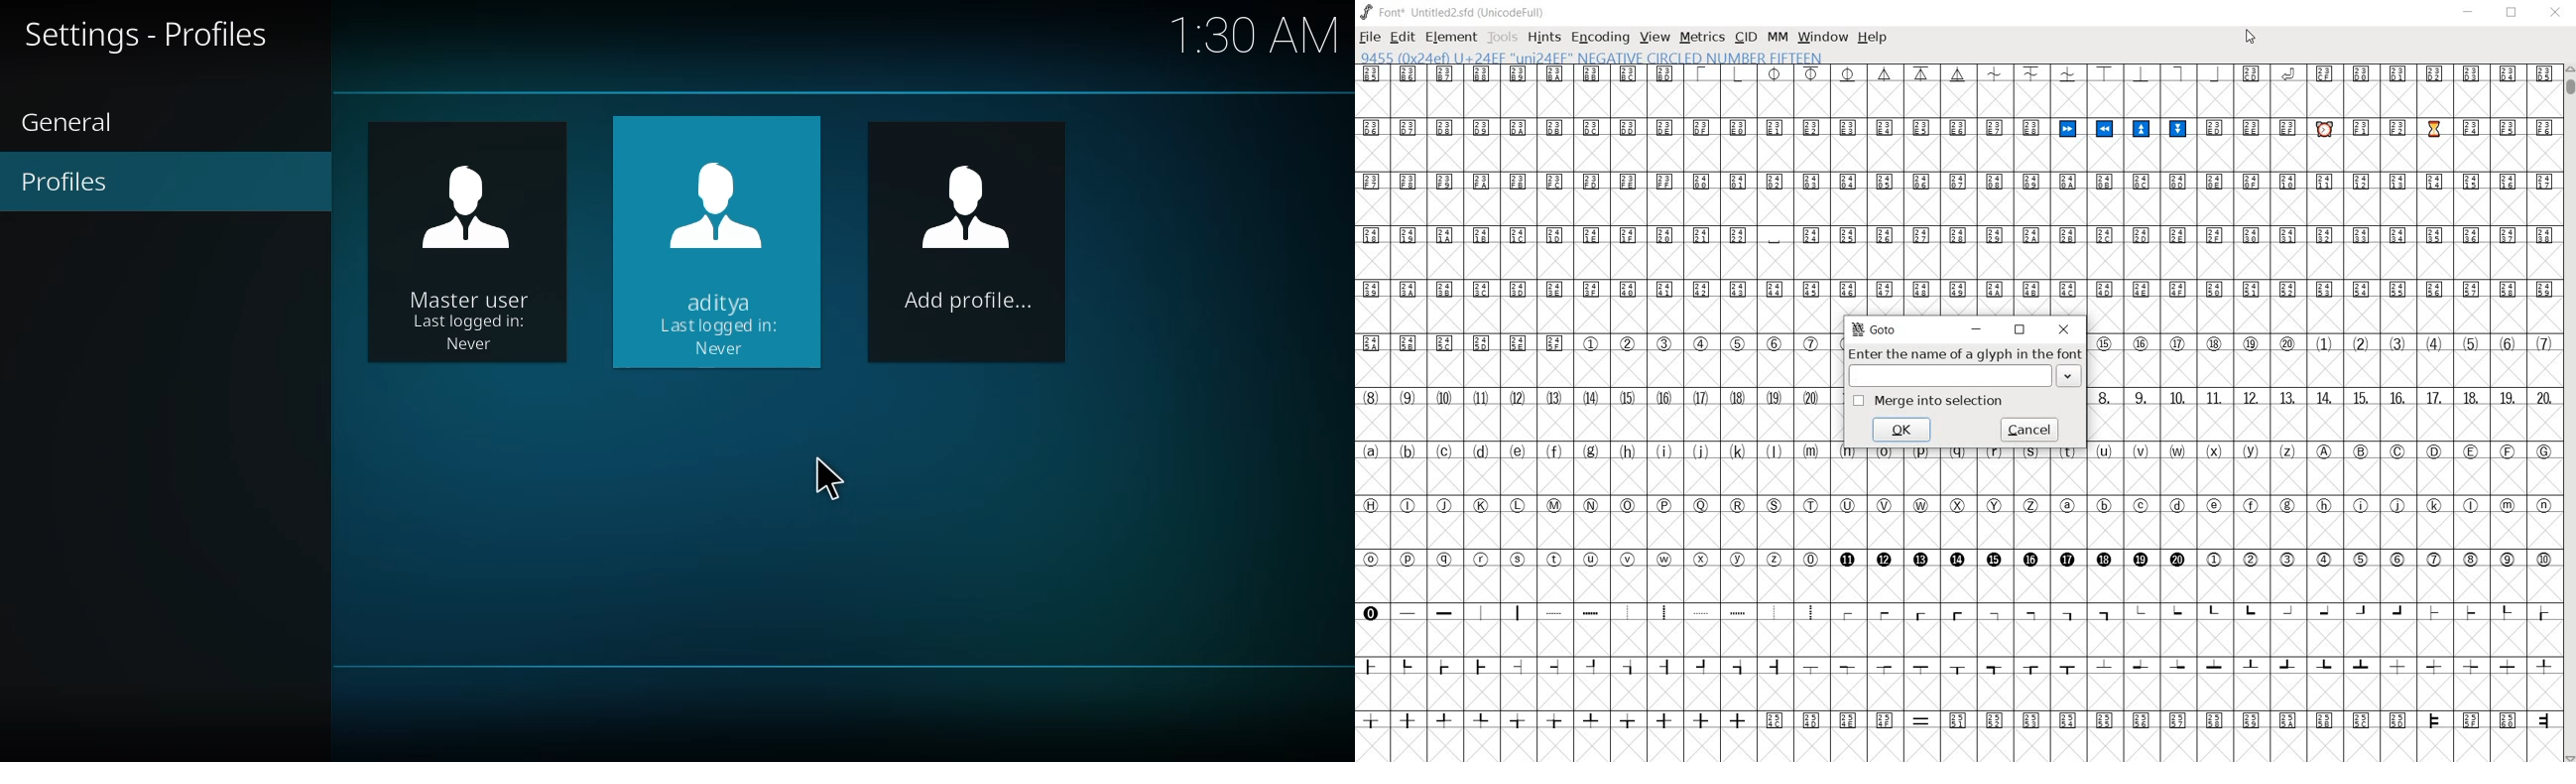 Image resolution: width=2576 pixels, height=784 pixels. What do you see at coordinates (824, 476) in the screenshot?
I see `cursor` at bounding box center [824, 476].